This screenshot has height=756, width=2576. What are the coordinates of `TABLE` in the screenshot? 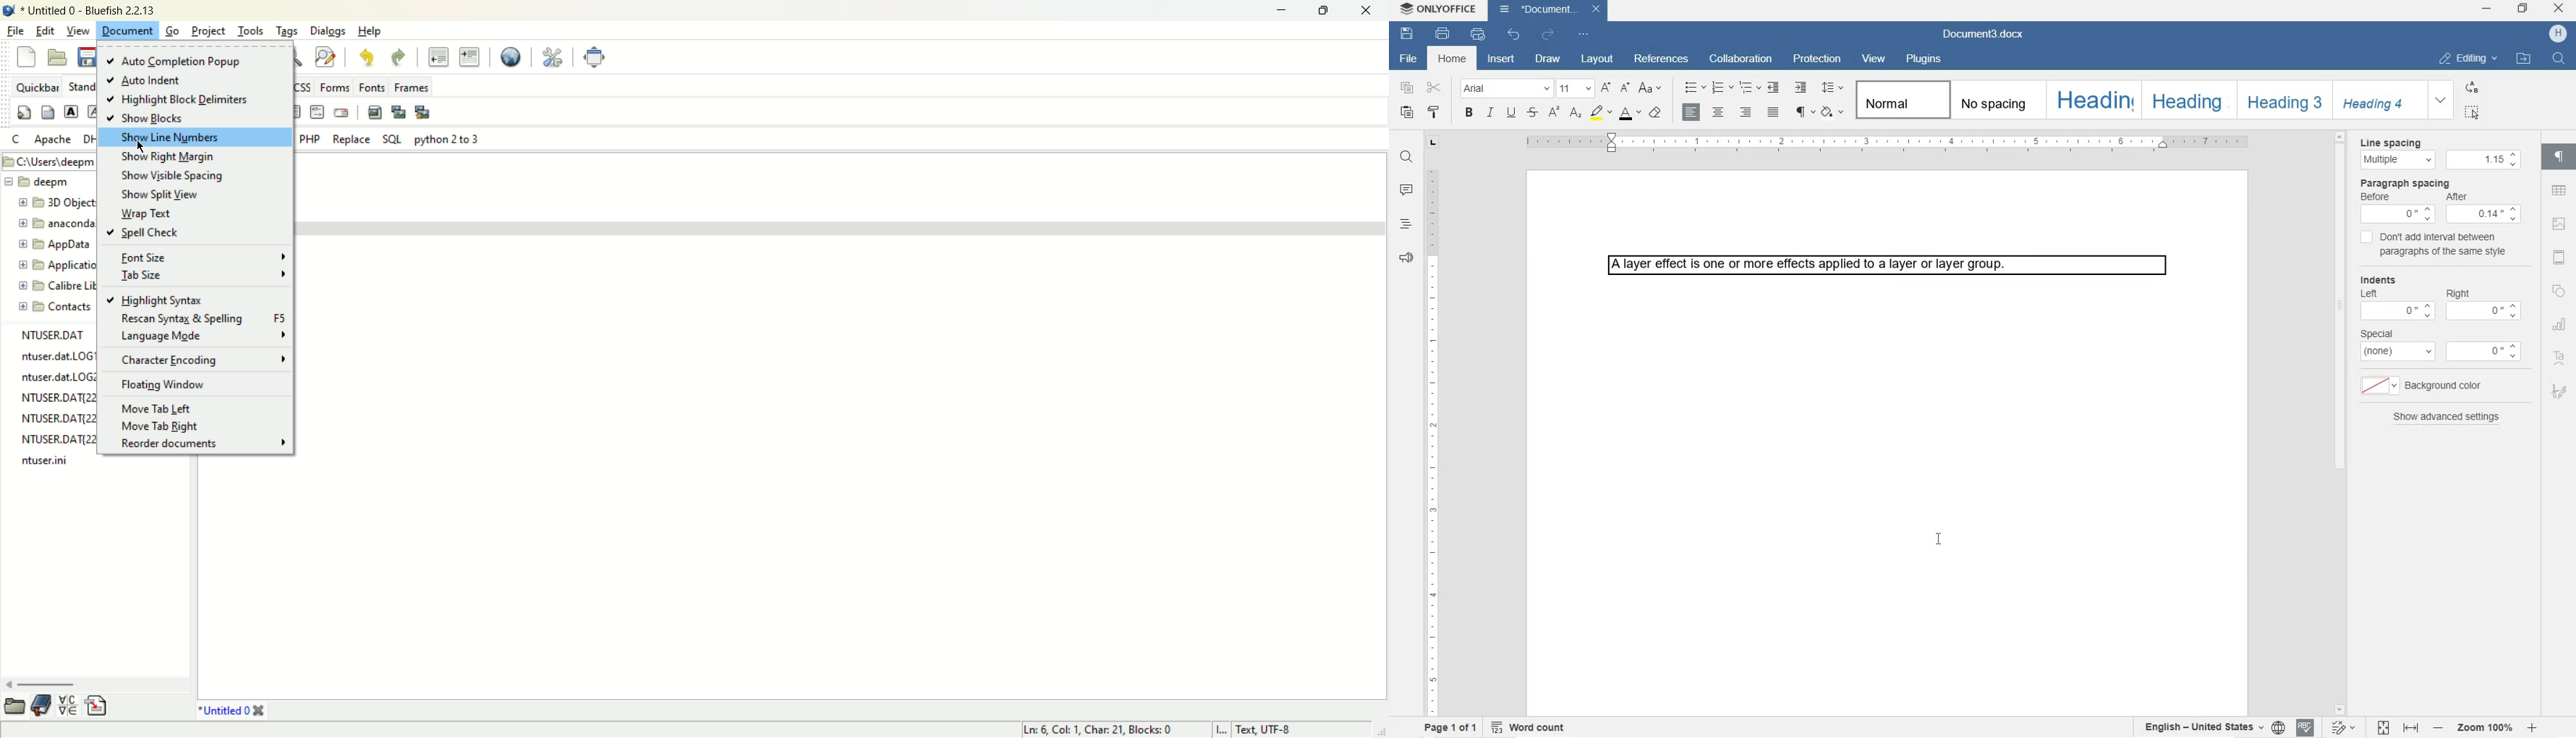 It's located at (2559, 190).